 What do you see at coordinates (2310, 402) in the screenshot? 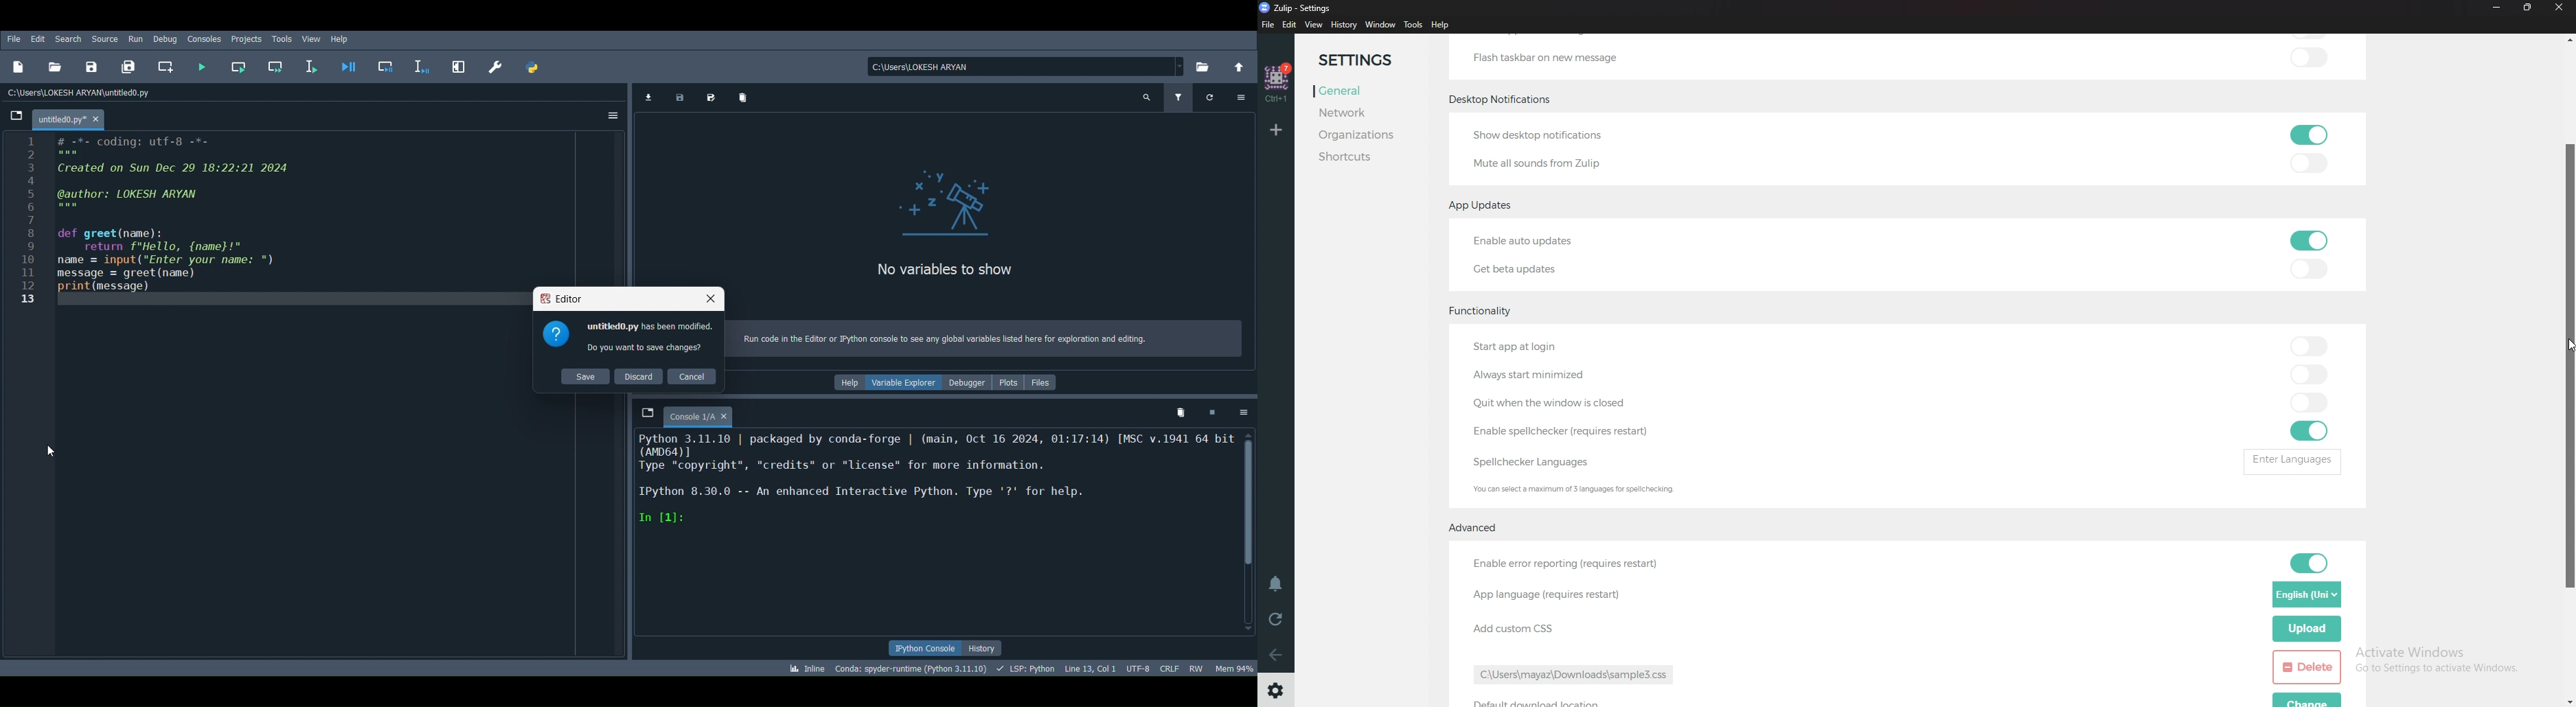
I see `toggle` at bounding box center [2310, 402].